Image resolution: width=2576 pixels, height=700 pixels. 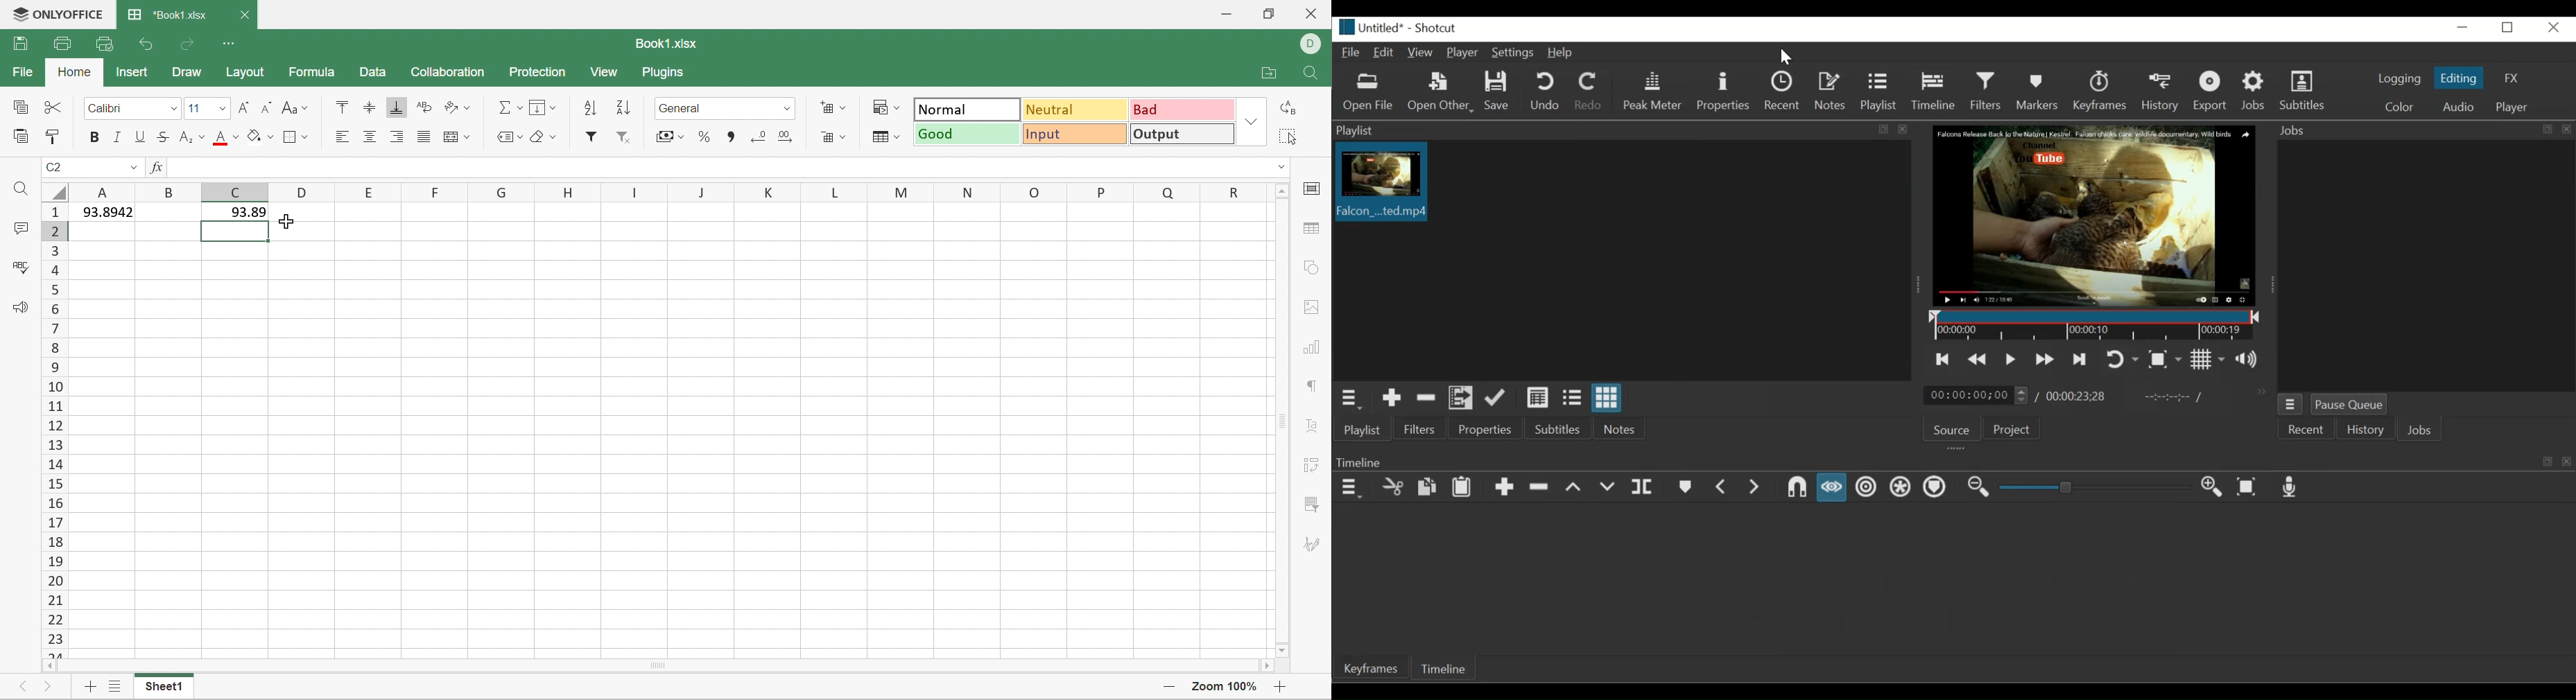 What do you see at coordinates (2424, 264) in the screenshot?
I see `Jobs panel` at bounding box center [2424, 264].